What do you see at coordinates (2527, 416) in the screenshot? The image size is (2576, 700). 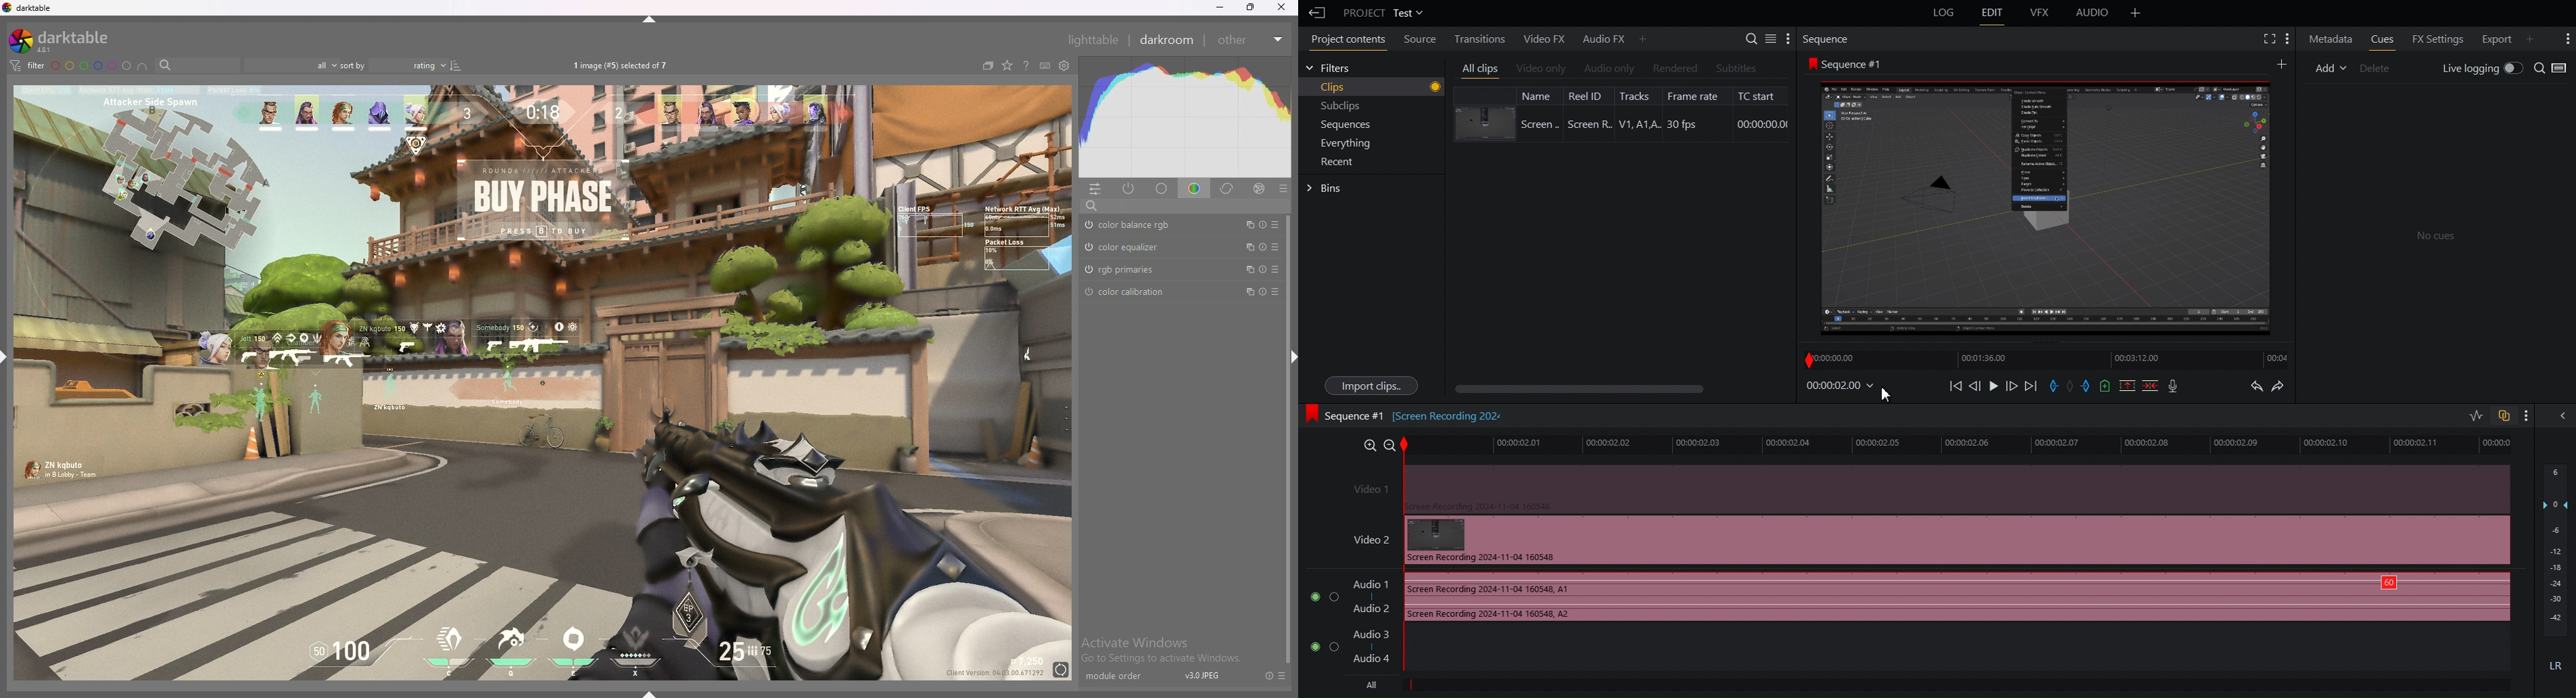 I see `More` at bounding box center [2527, 416].